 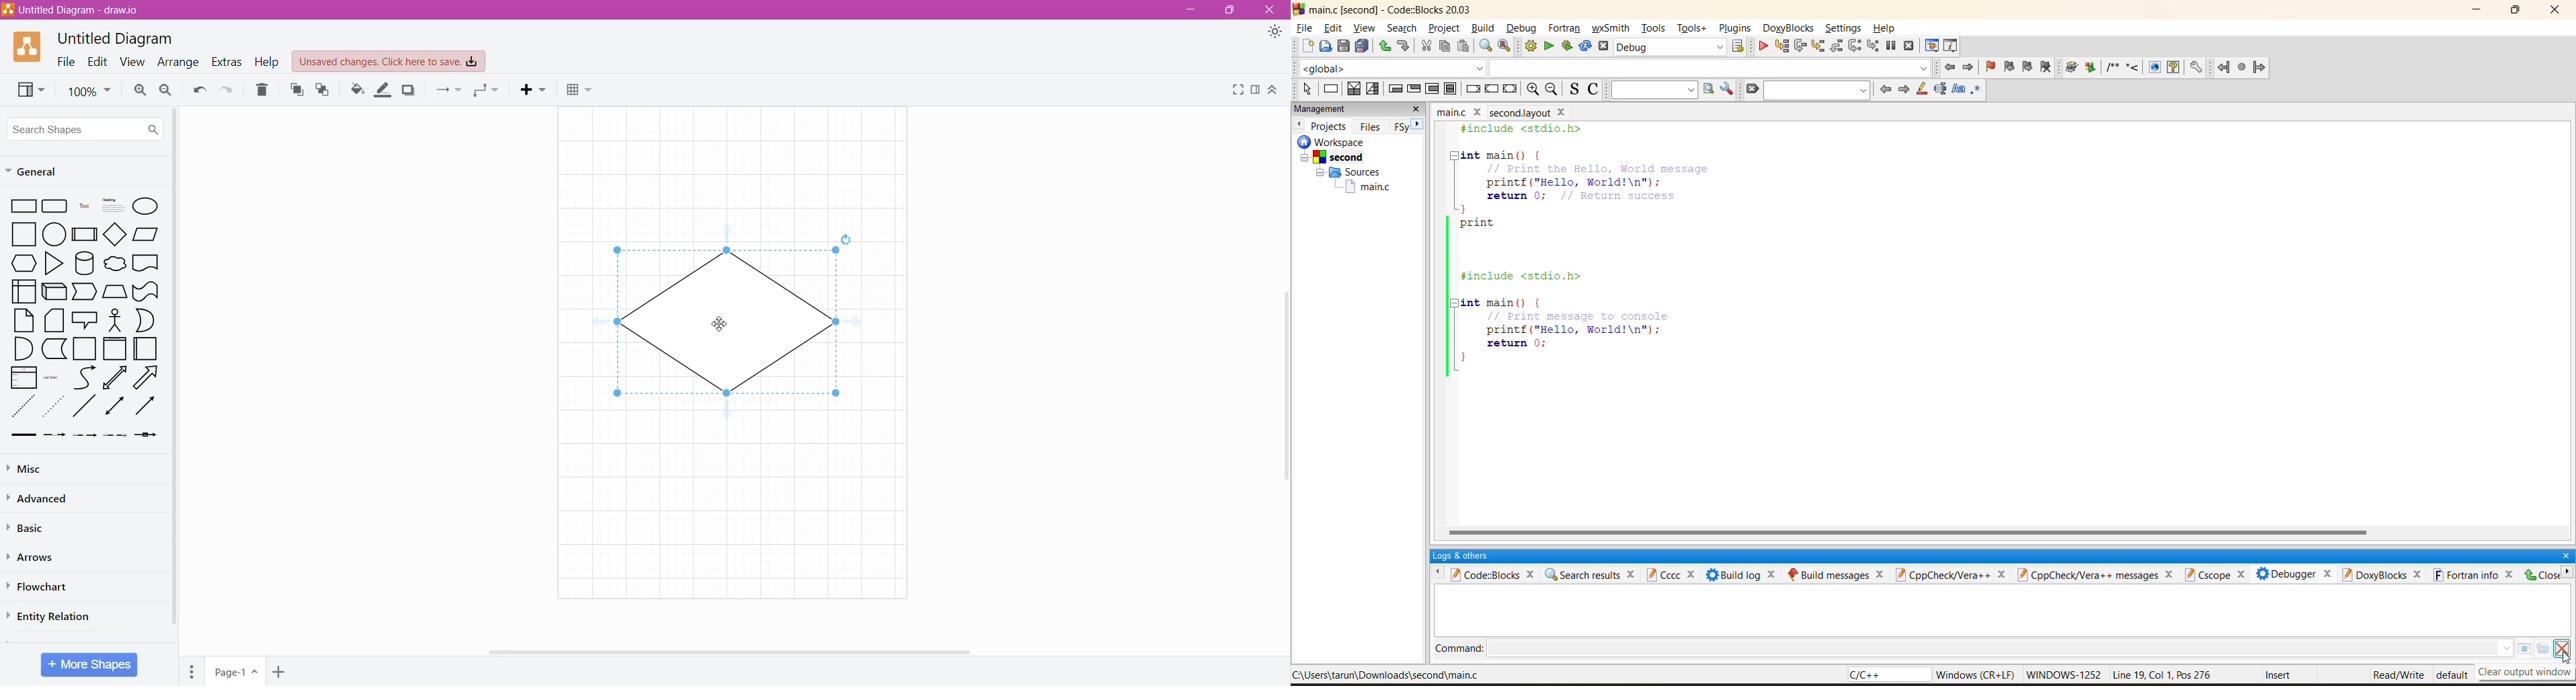 I want to click on To Front, so click(x=294, y=91).